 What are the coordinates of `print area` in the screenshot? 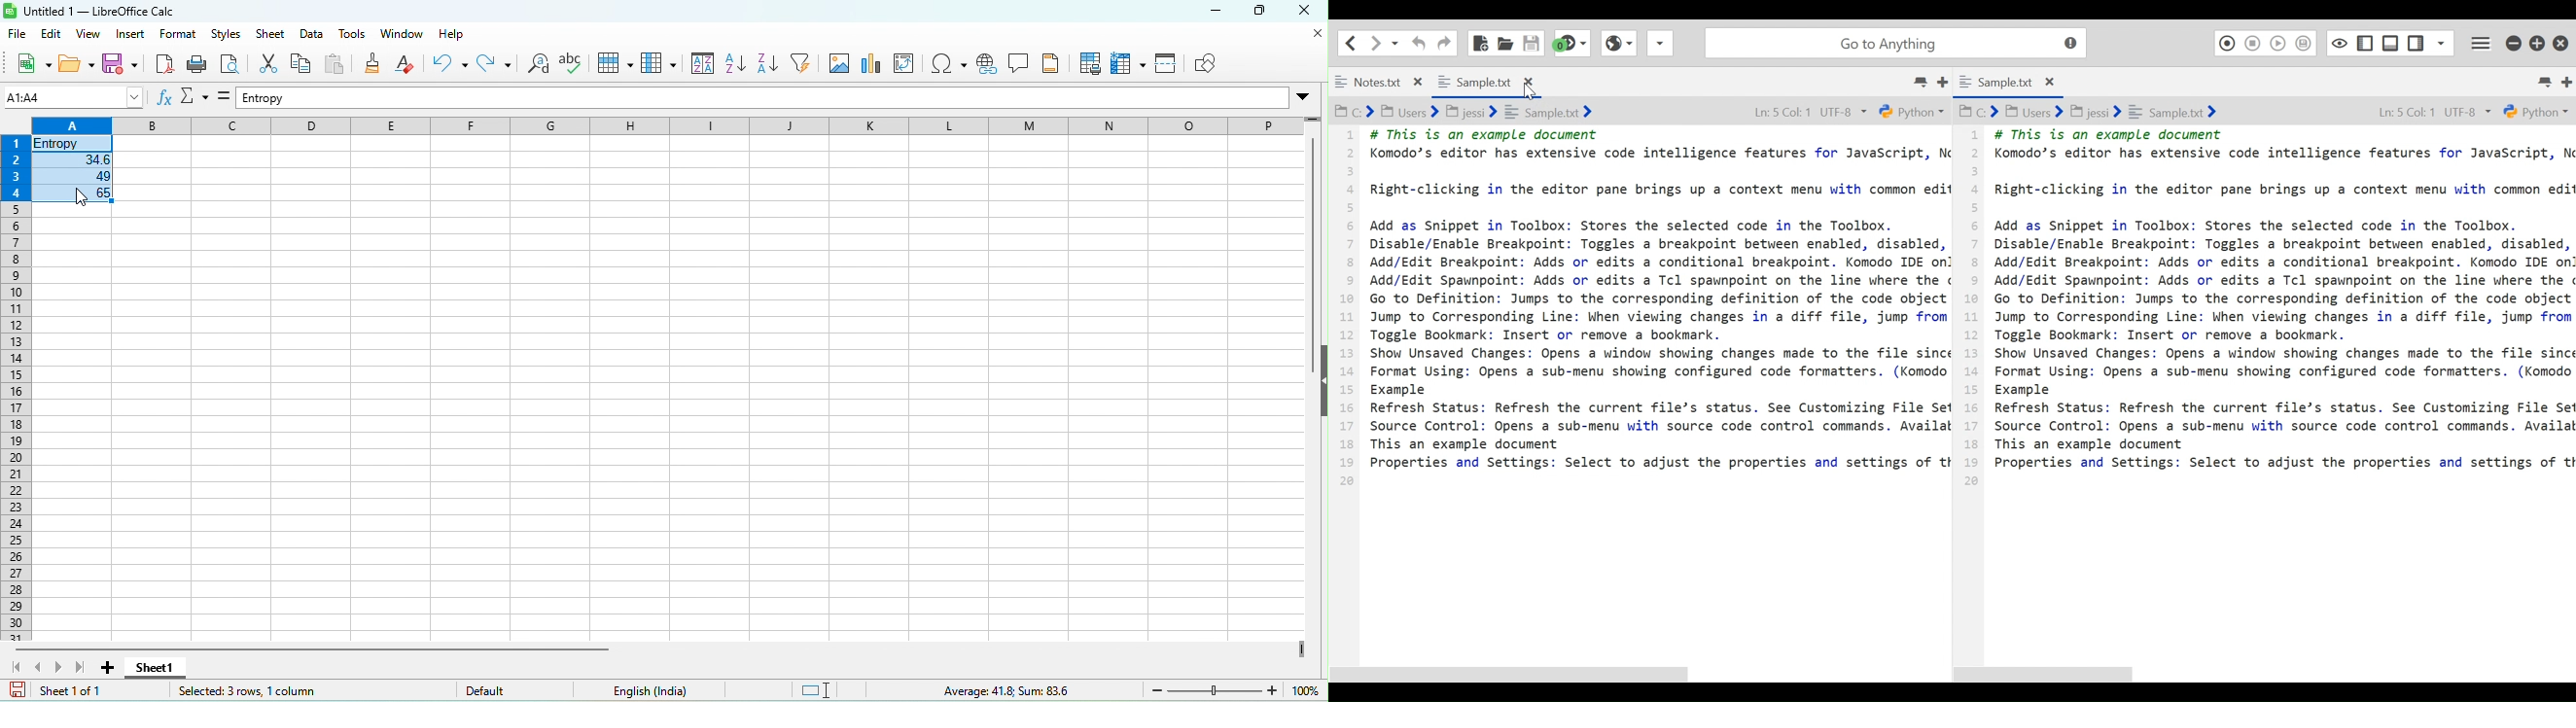 It's located at (1090, 67).